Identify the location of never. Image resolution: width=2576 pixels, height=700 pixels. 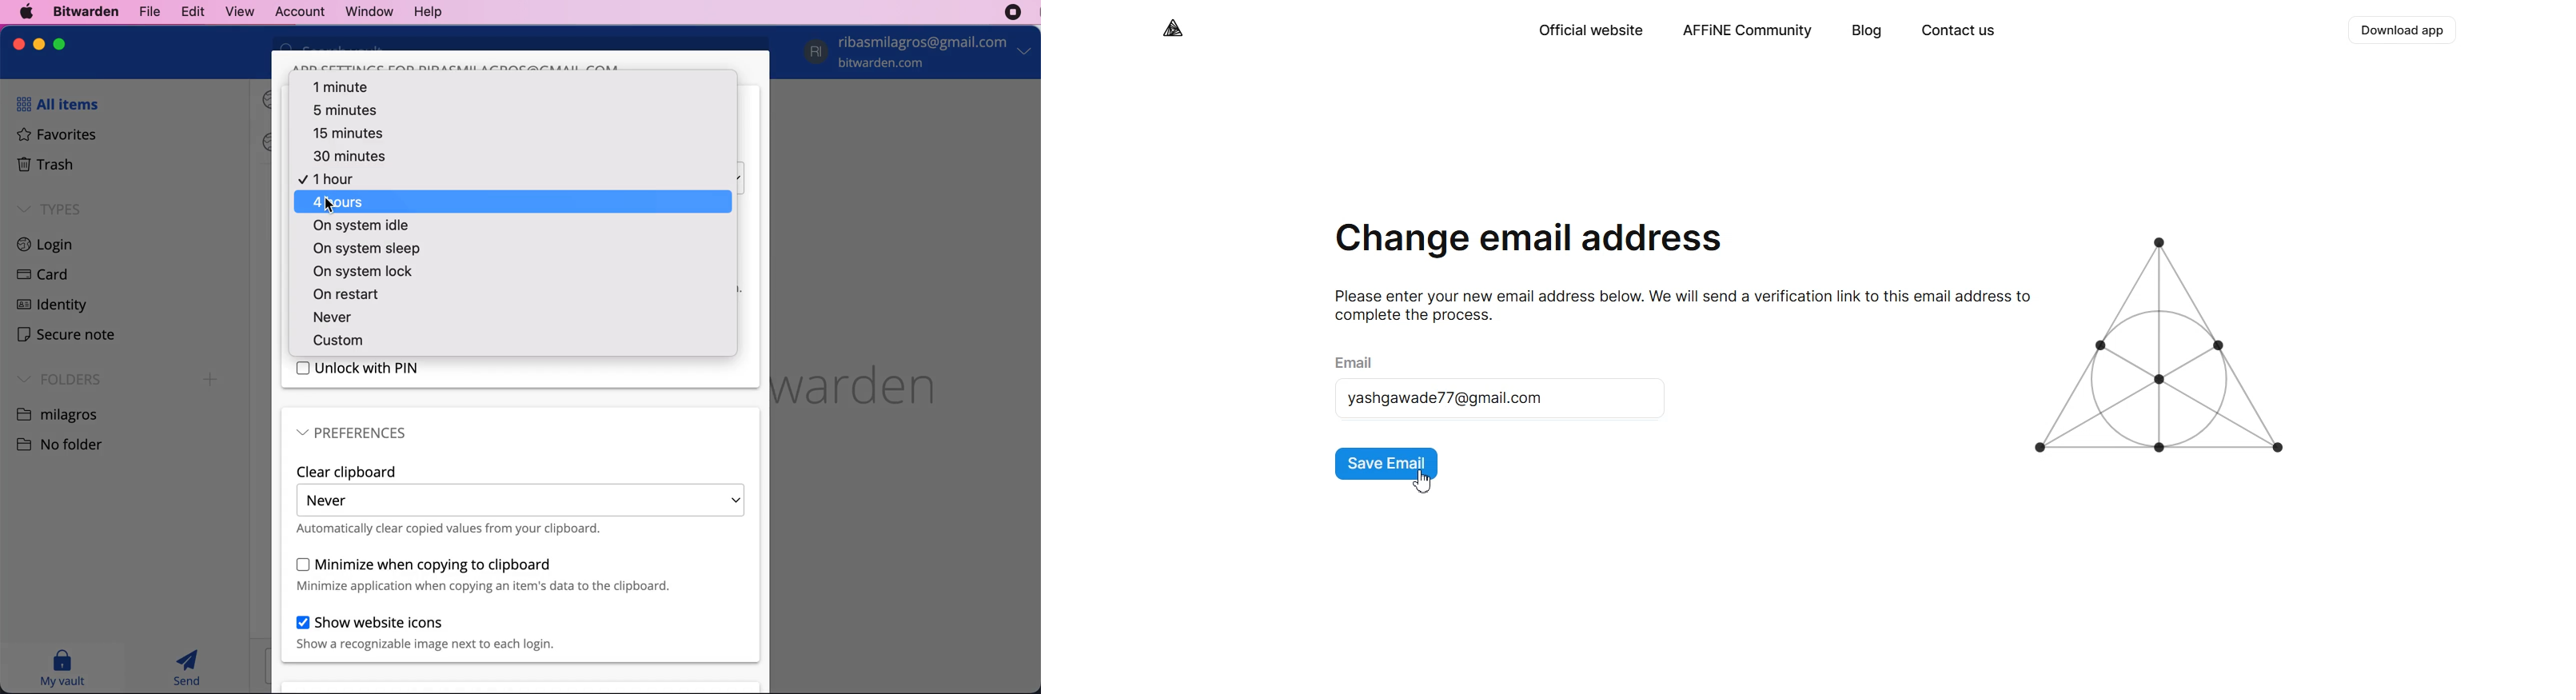
(520, 500).